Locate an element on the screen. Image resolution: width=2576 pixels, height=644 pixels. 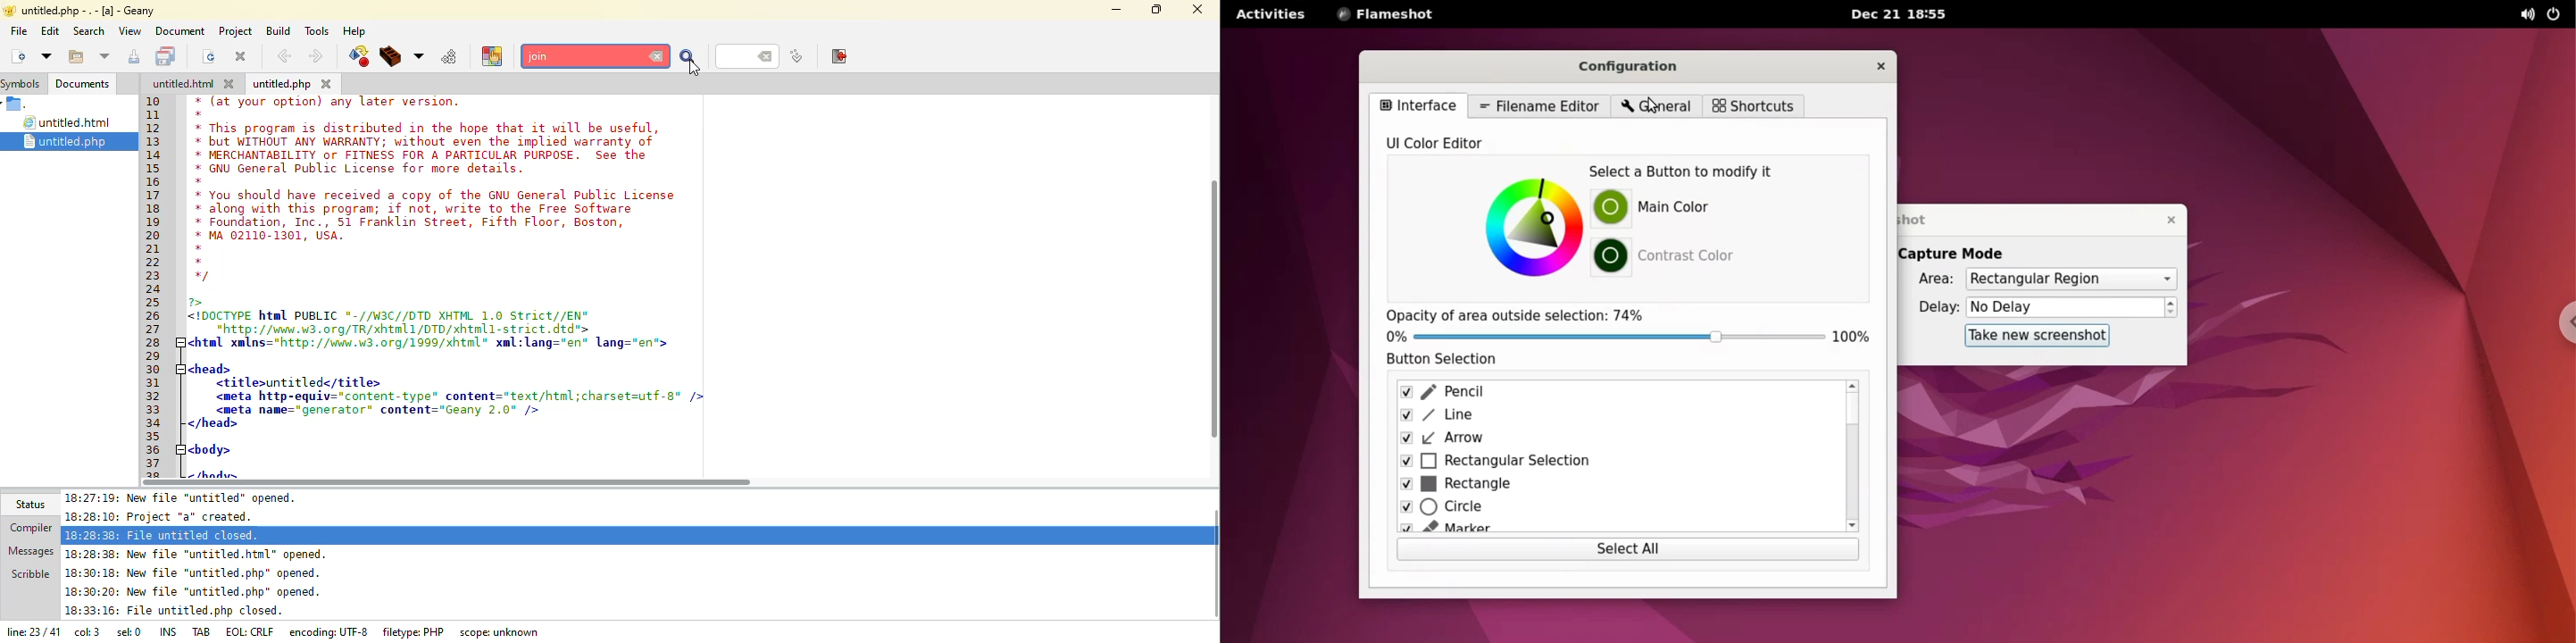
scroll bar is located at coordinates (446, 482).